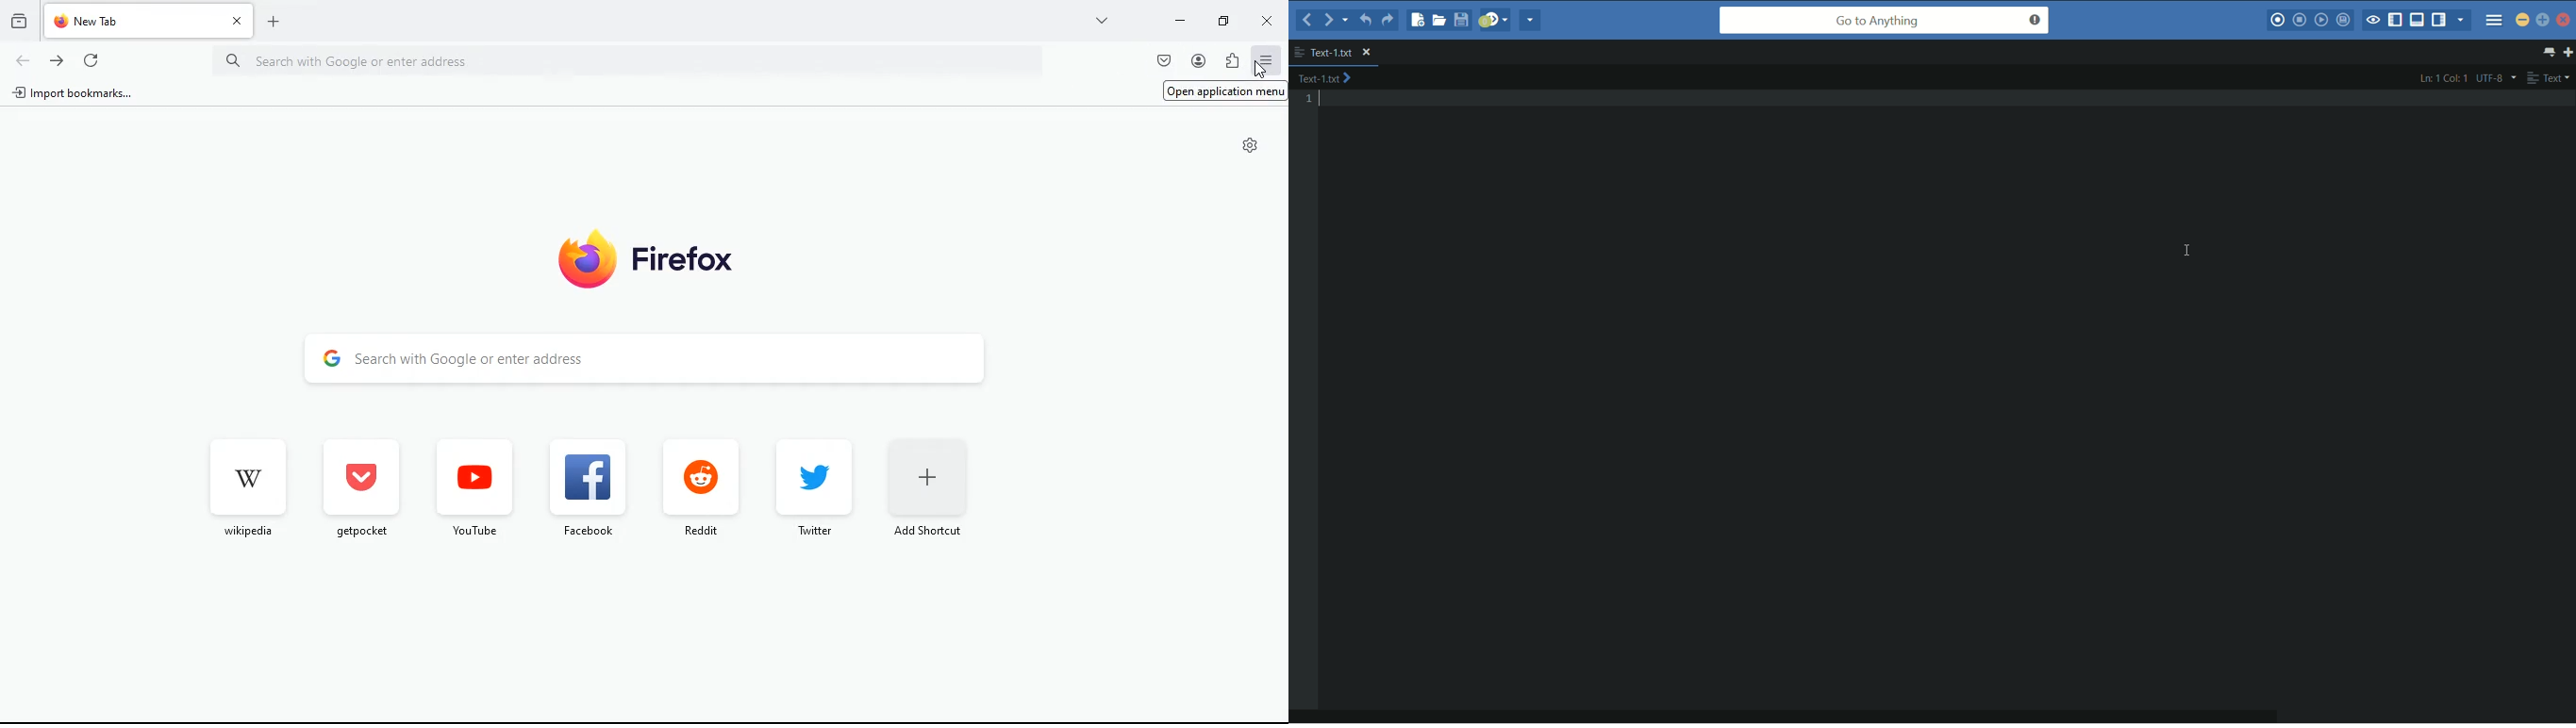  I want to click on reddit, so click(705, 493).